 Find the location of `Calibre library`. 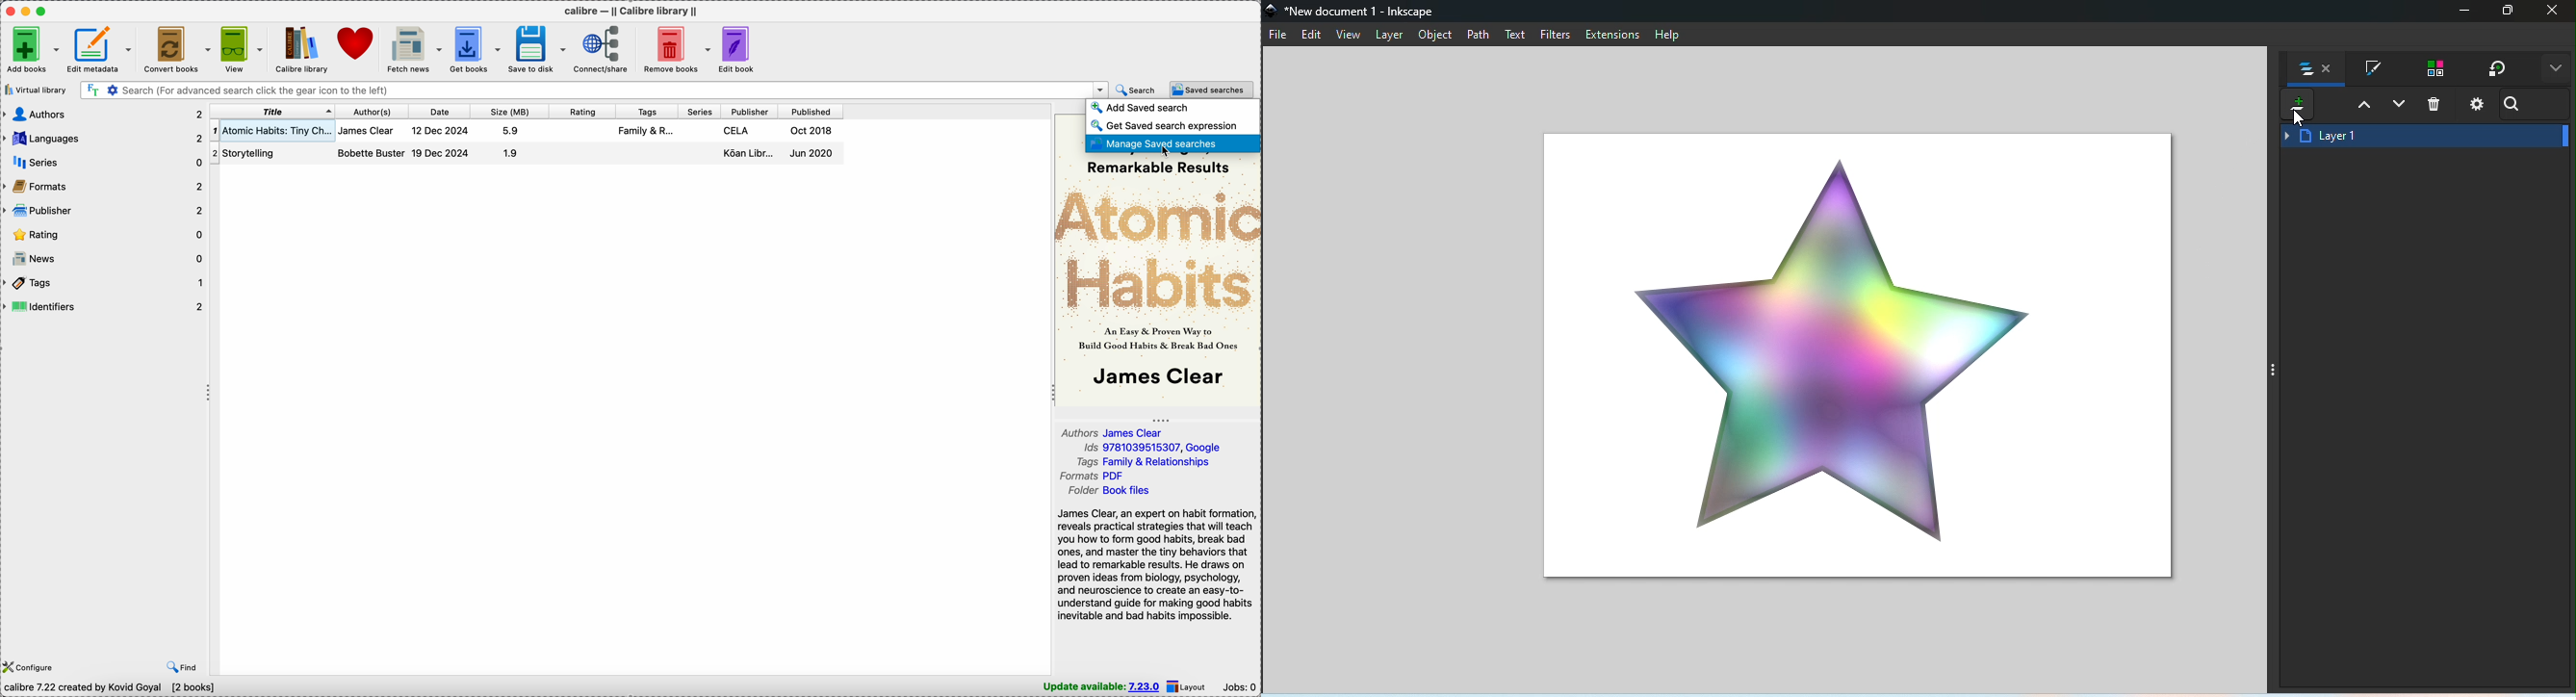

Calibre library is located at coordinates (300, 49).